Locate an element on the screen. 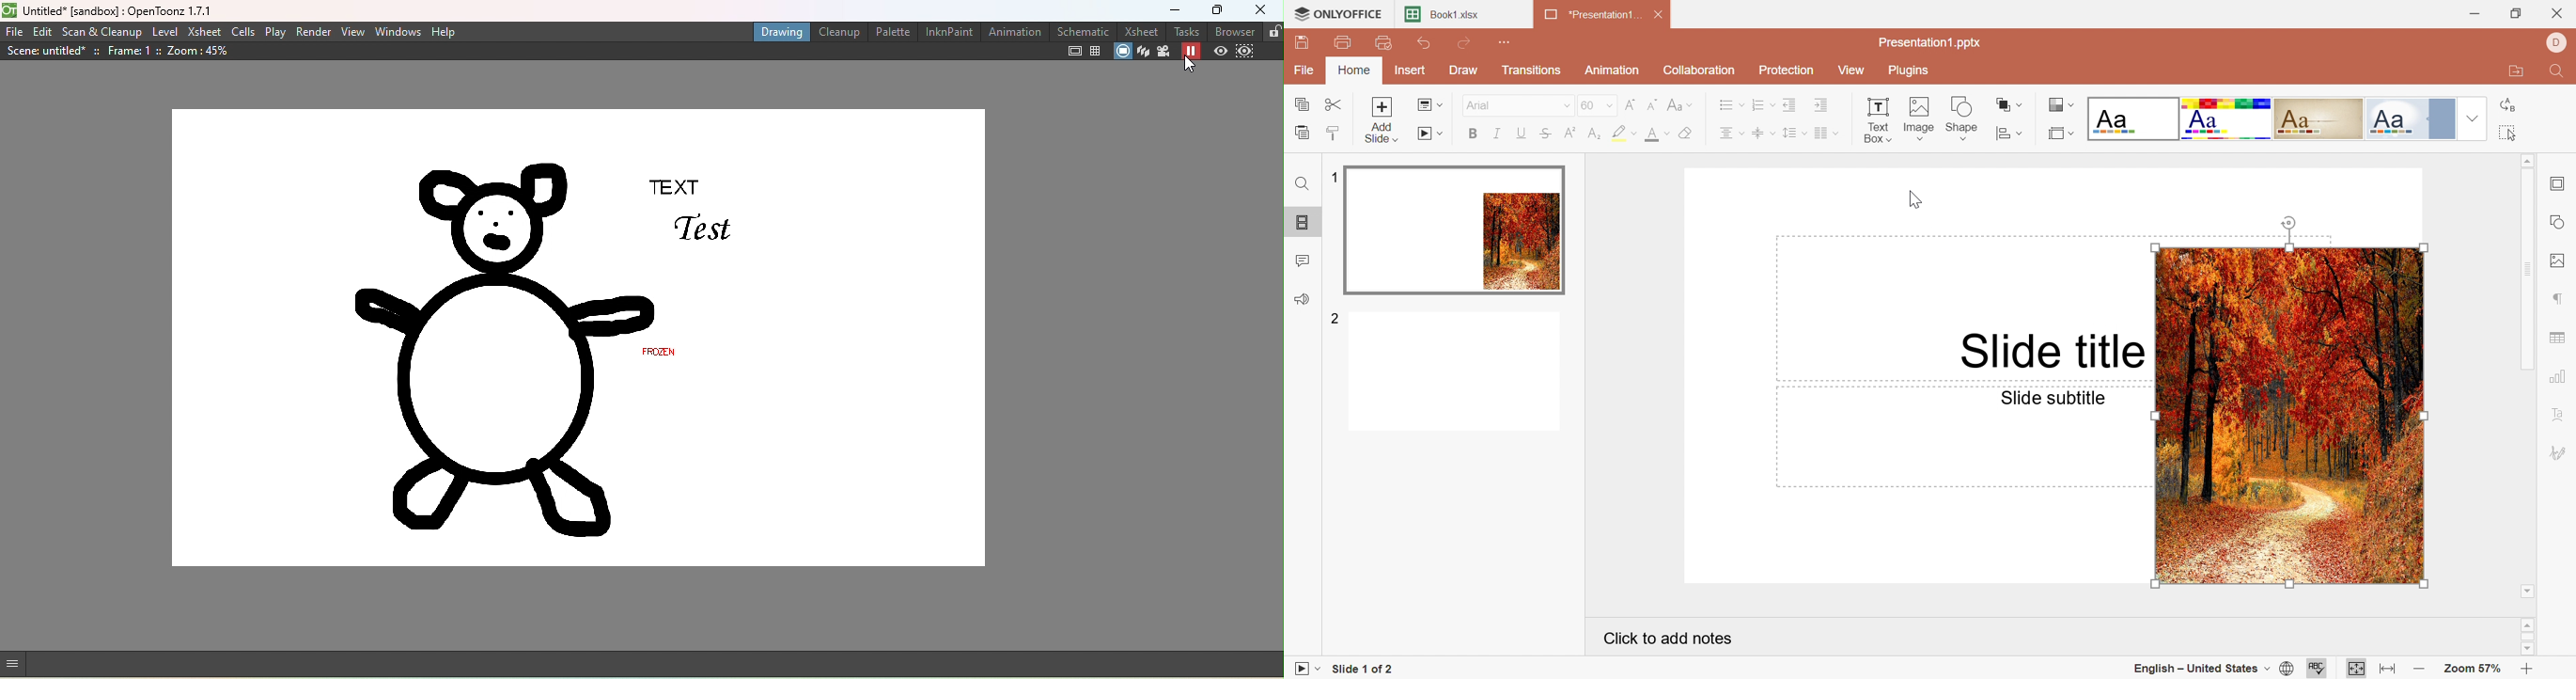 This screenshot has height=700, width=2576. Freeze is located at coordinates (1191, 50).